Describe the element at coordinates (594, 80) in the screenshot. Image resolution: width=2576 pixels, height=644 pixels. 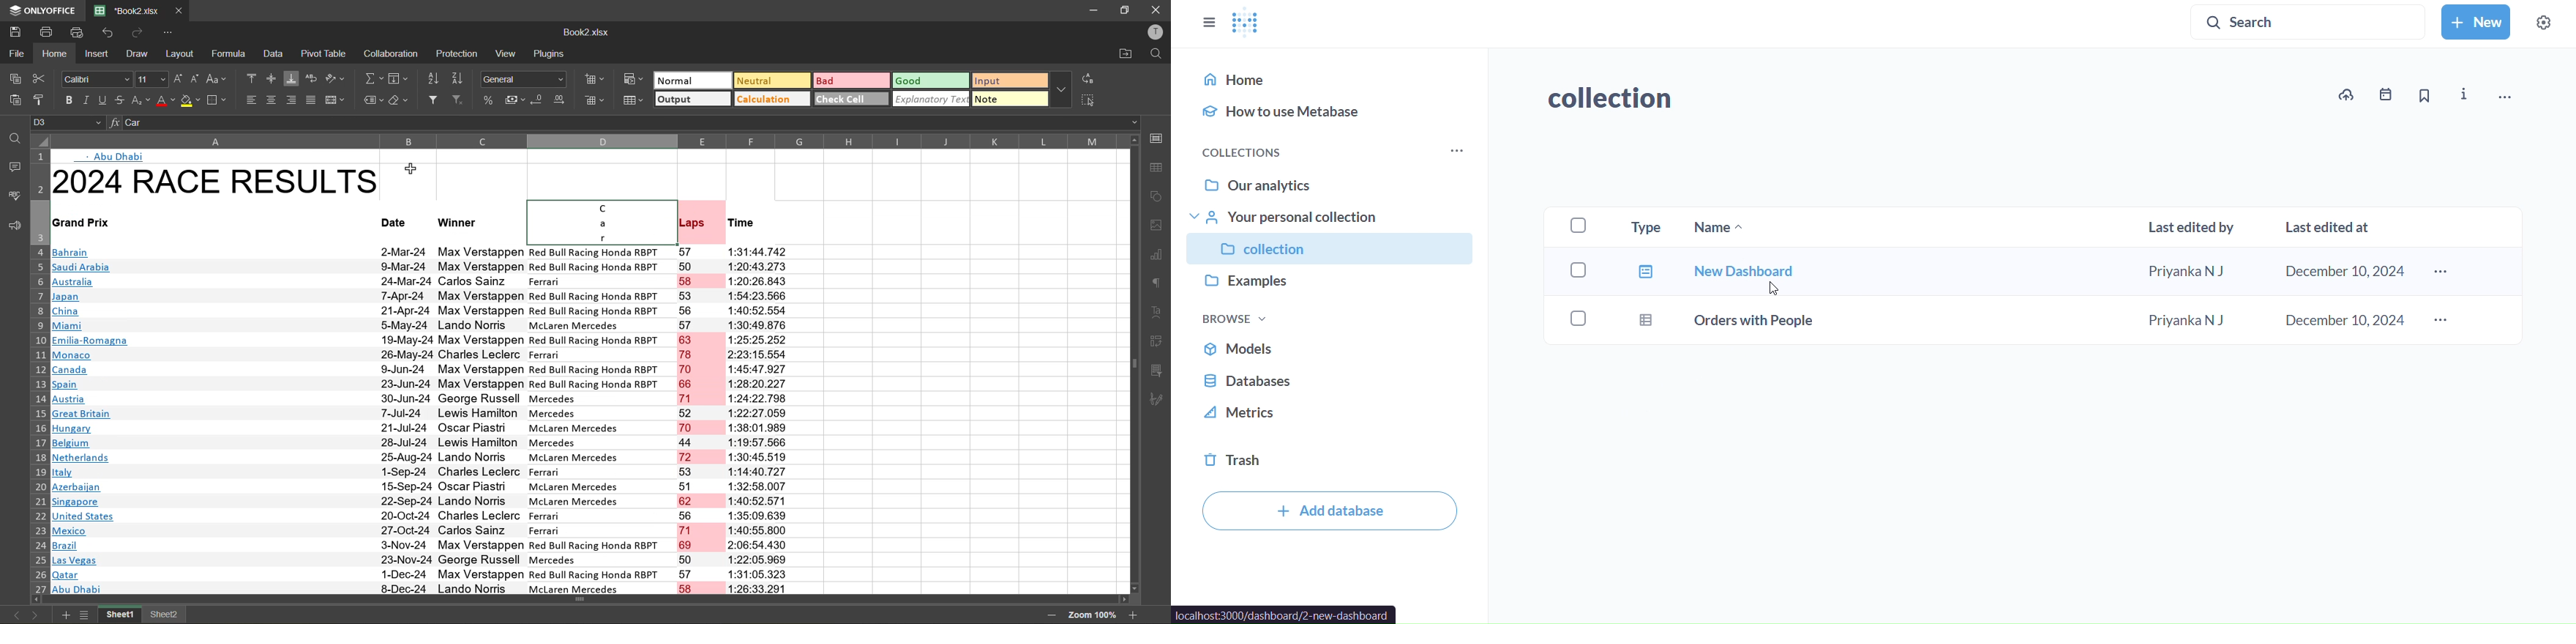
I see `insert cells` at that location.